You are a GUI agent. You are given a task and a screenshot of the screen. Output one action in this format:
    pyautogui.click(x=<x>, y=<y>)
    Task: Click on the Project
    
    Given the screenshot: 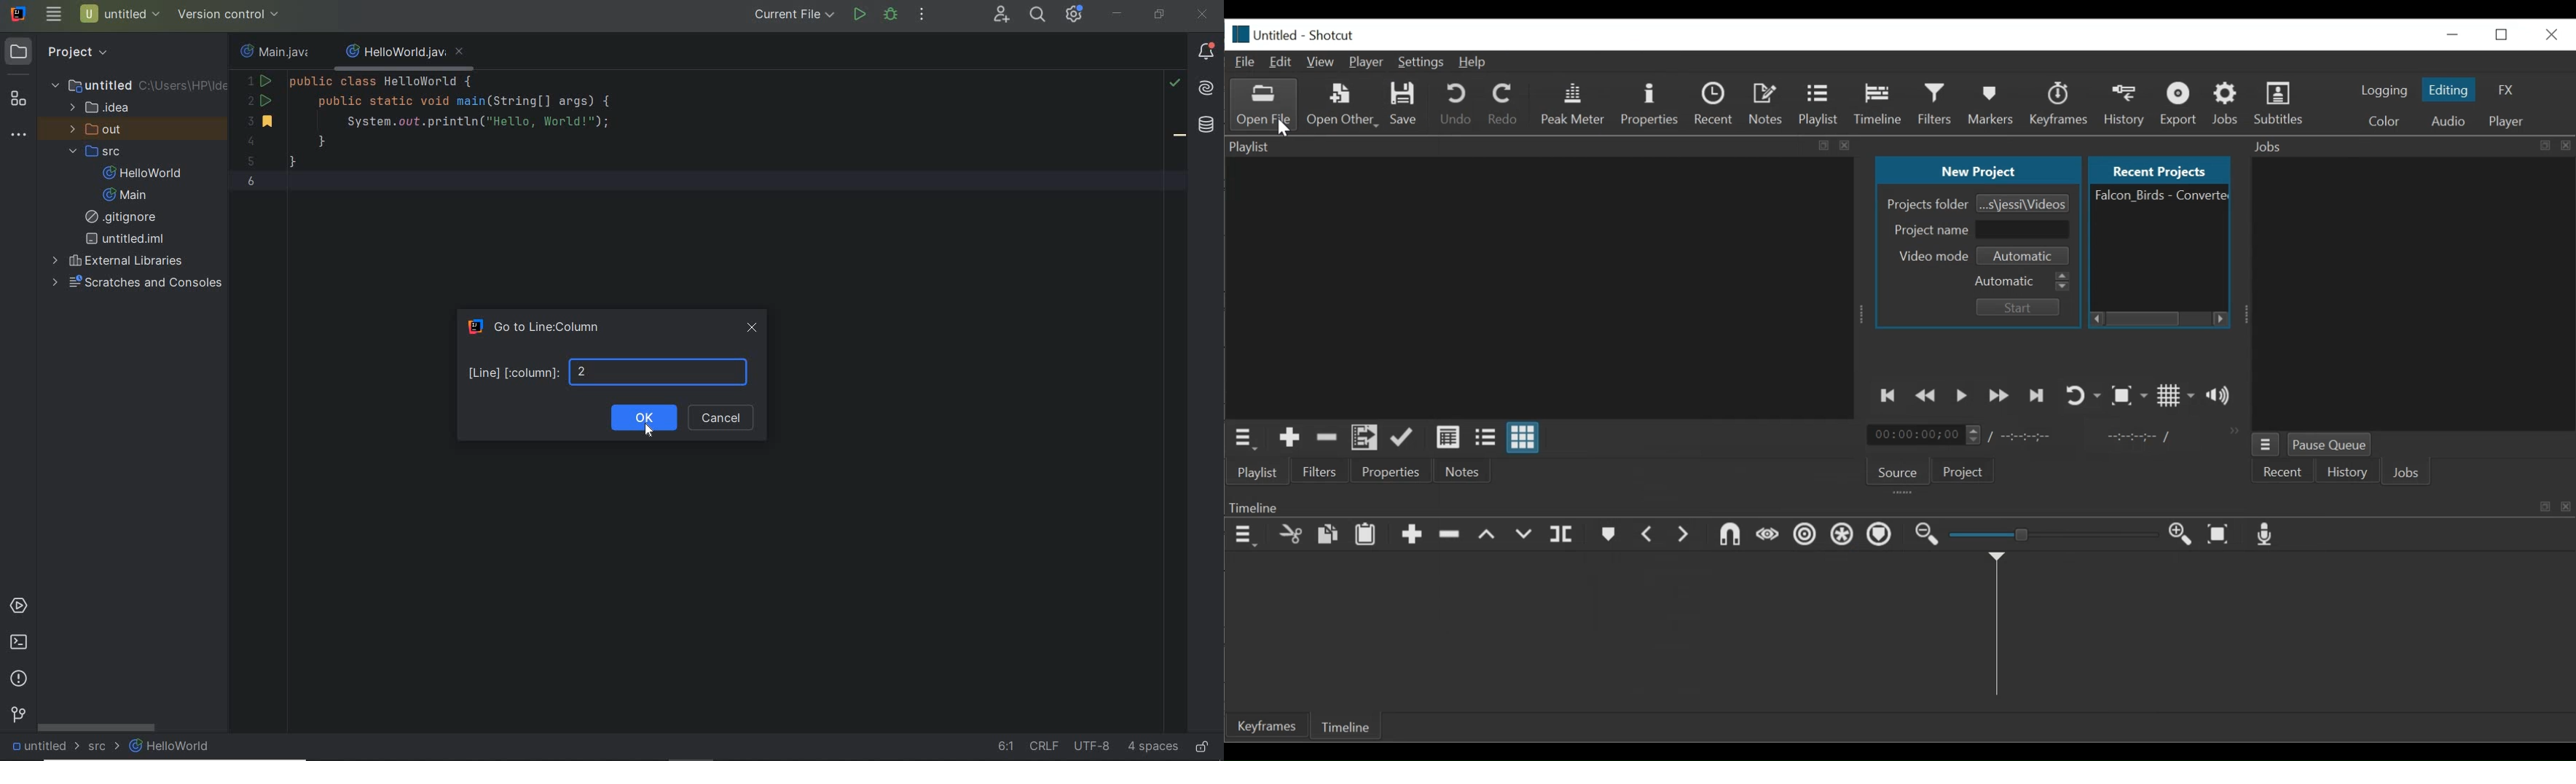 What is the action you would take?
    pyautogui.click(x=1965, y=472)
    